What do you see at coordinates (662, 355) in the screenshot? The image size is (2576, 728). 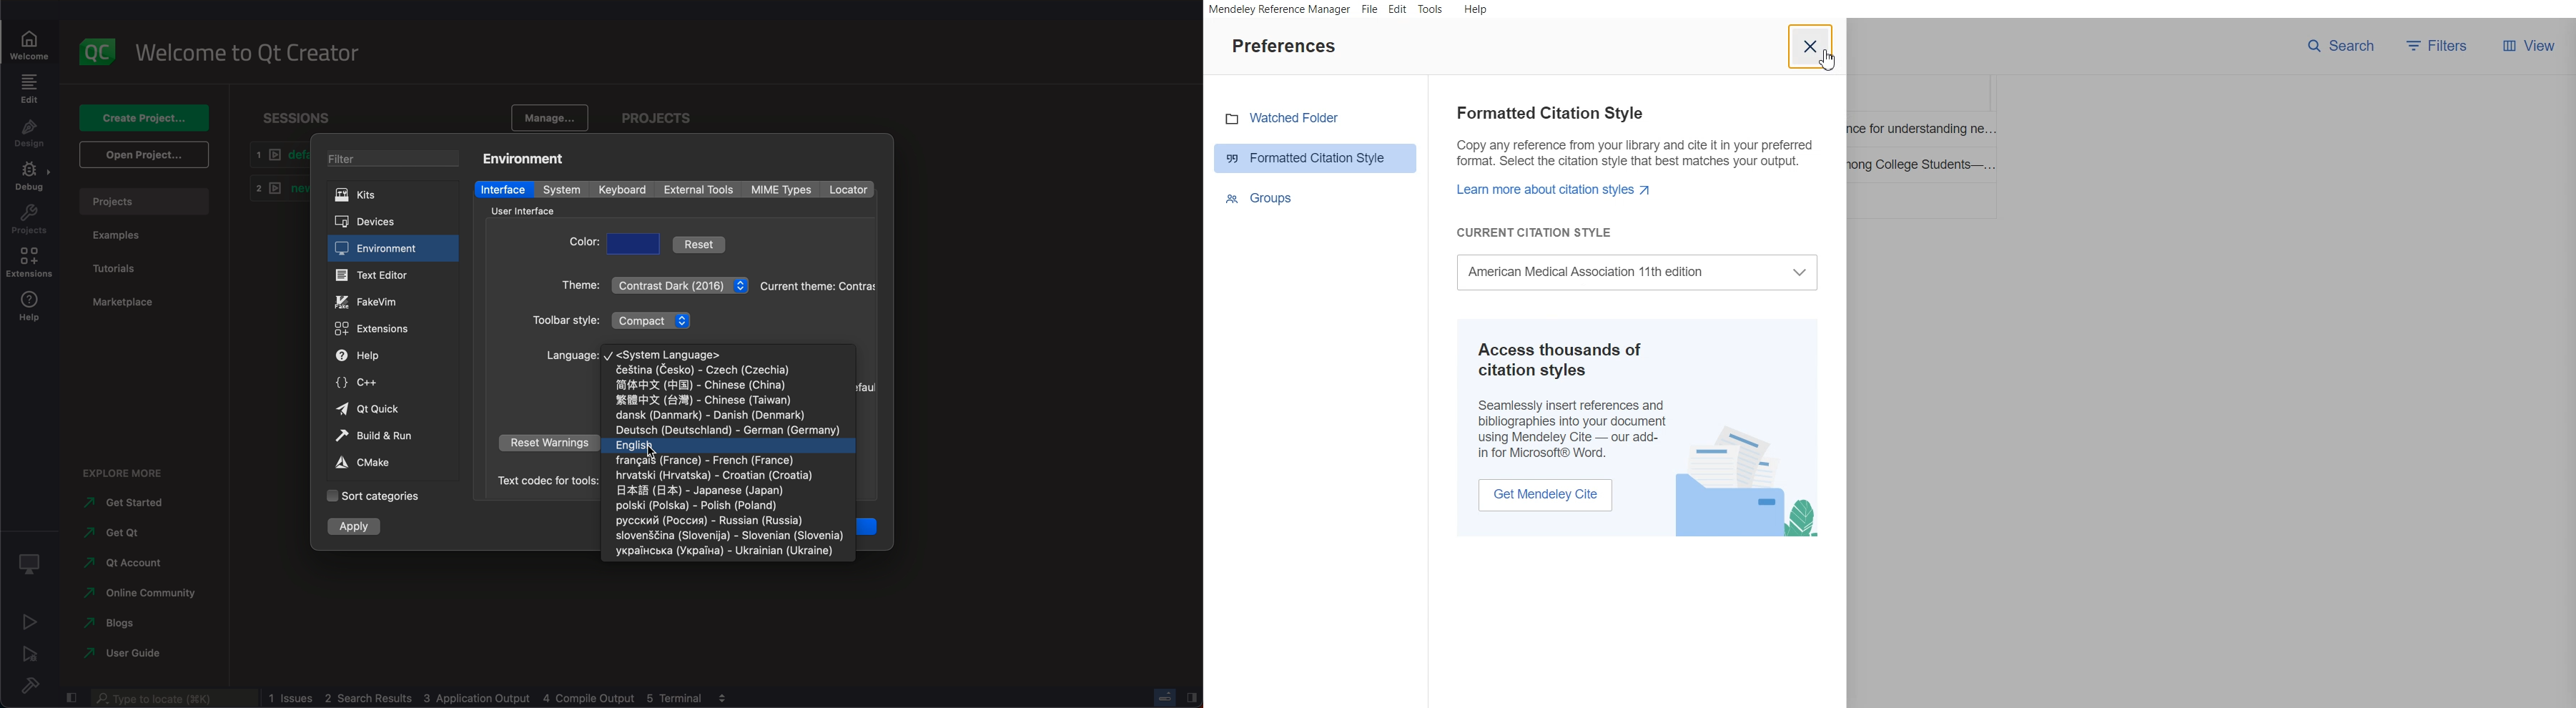 I see `system language` at bounding box center [662, 355].